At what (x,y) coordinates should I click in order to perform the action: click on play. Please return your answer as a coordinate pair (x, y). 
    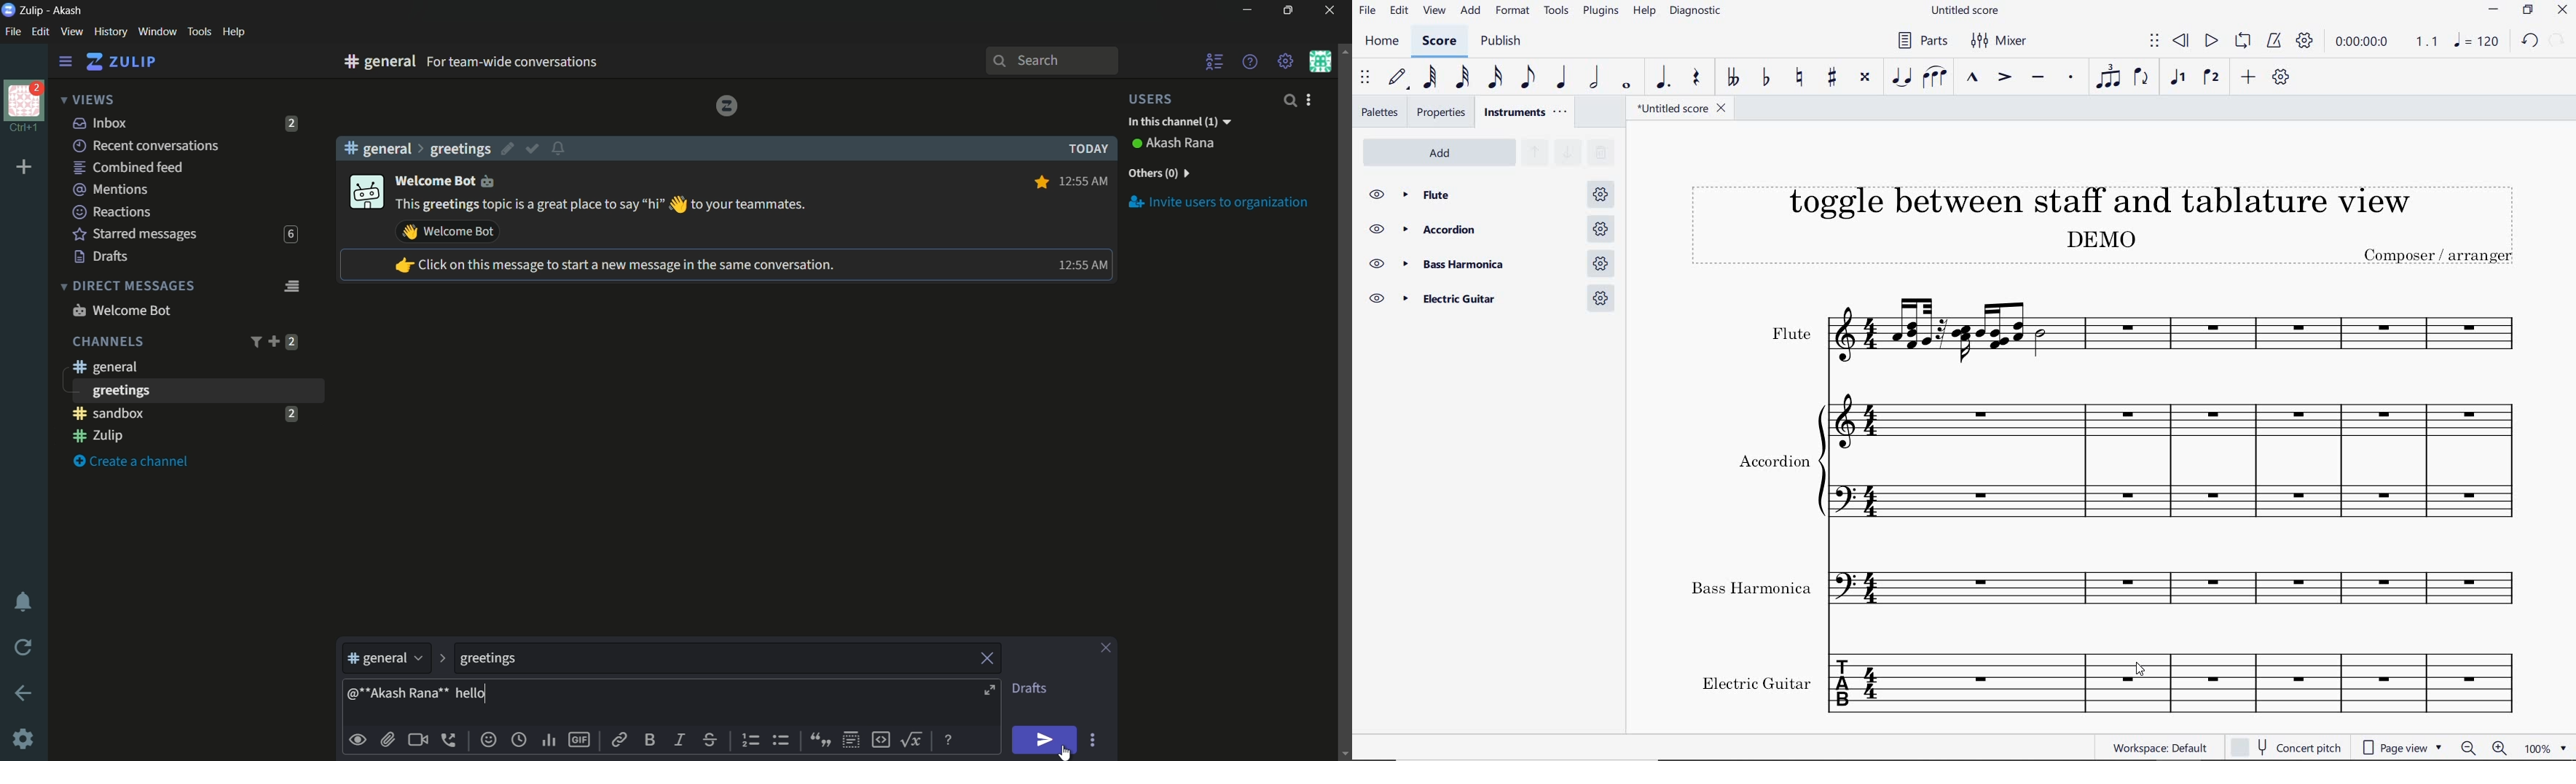
    Looking at the image, I should click on (2210, 41).